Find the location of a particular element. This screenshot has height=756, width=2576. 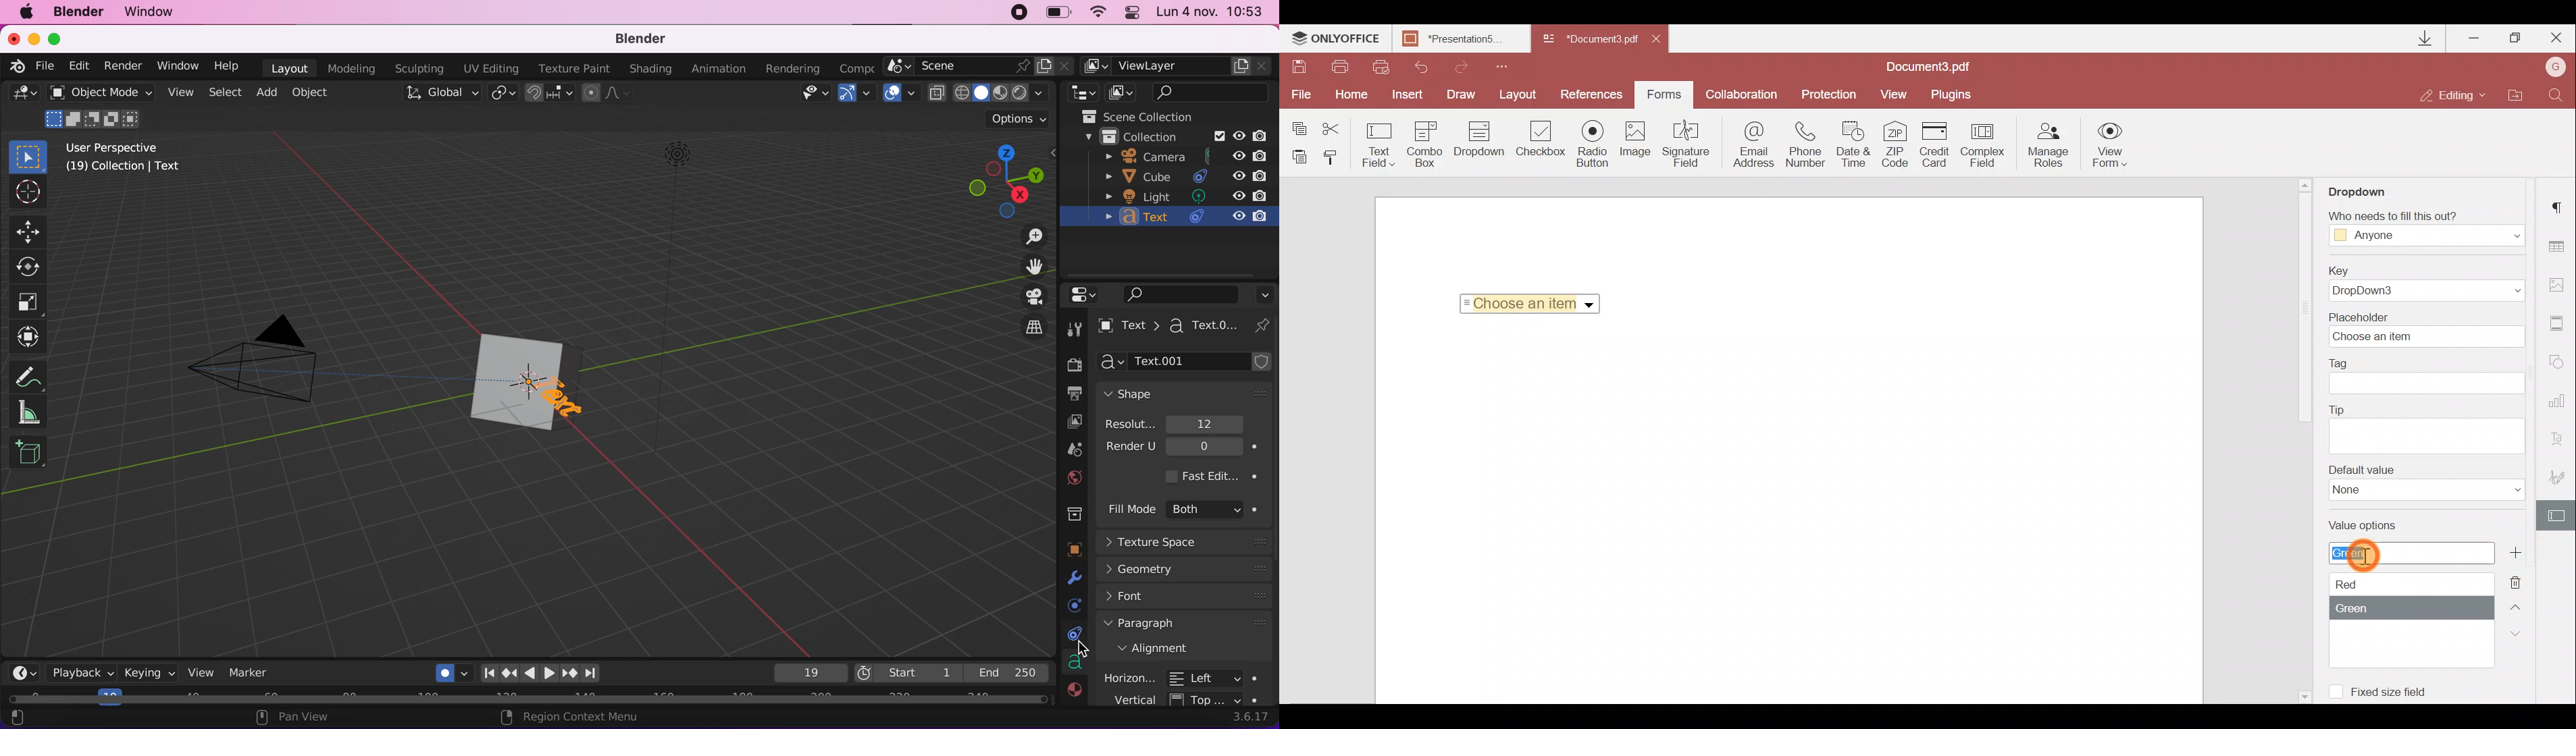

Document name is located at coordinates (1935, 66).